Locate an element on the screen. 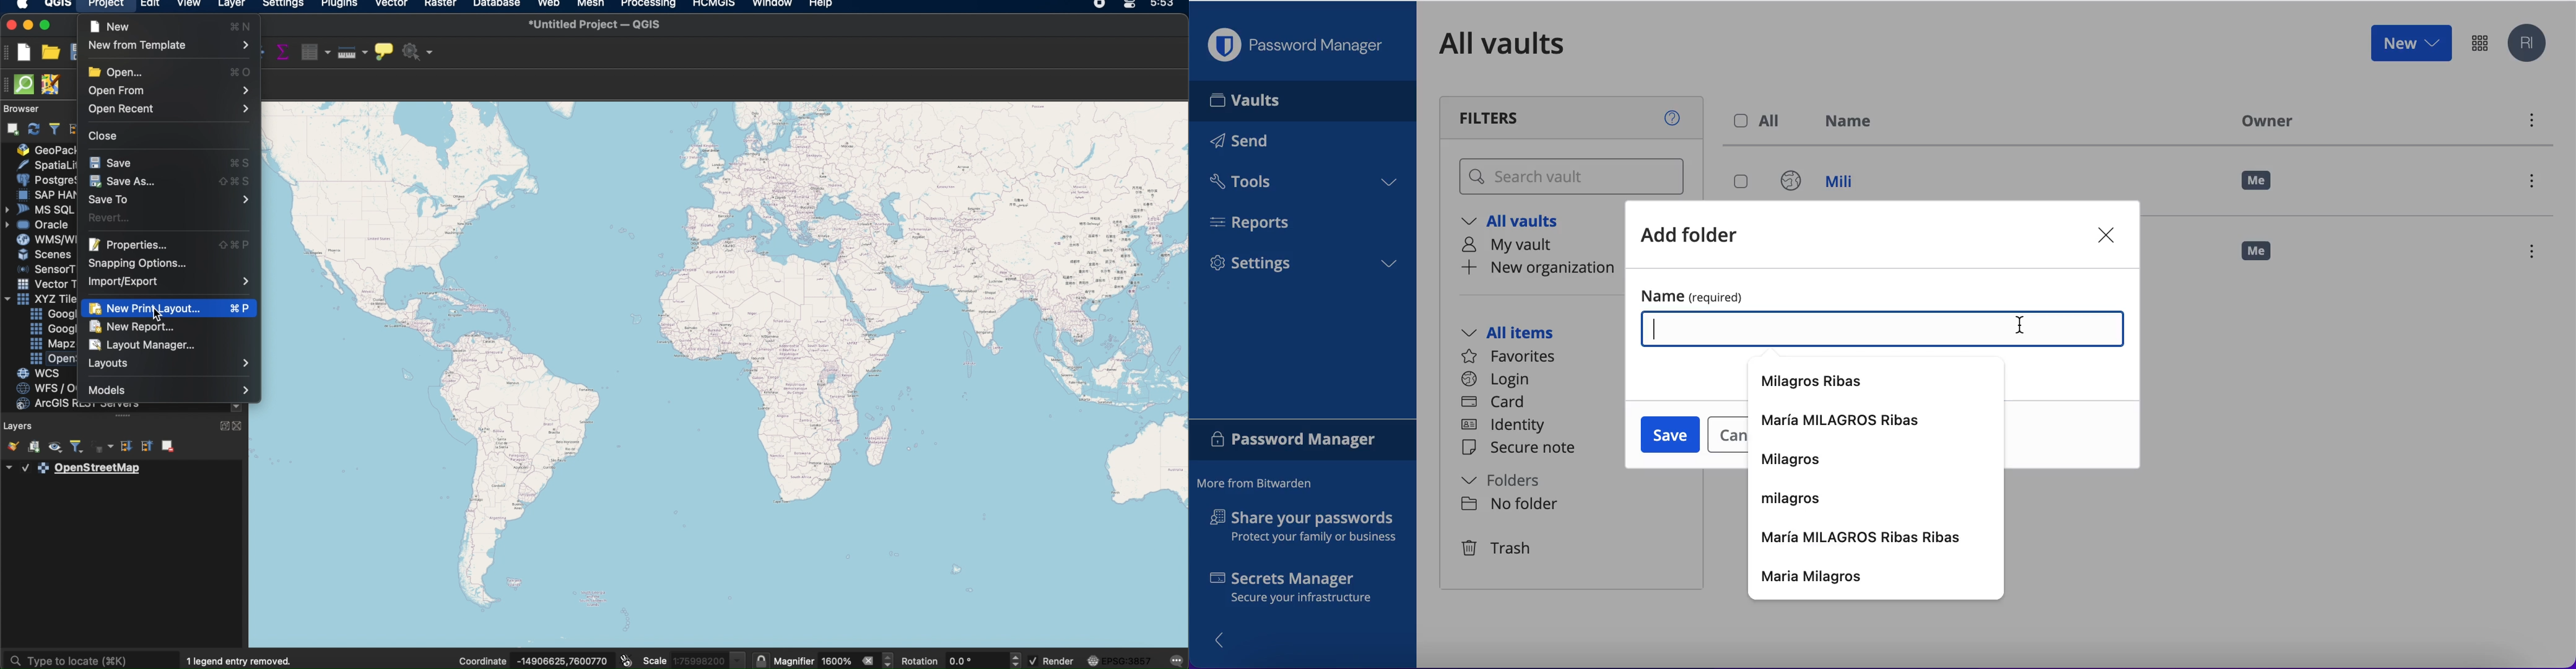 Image resolution: width=2576 pixels, height=672 pixels. web is located at coordinates (549, 5).